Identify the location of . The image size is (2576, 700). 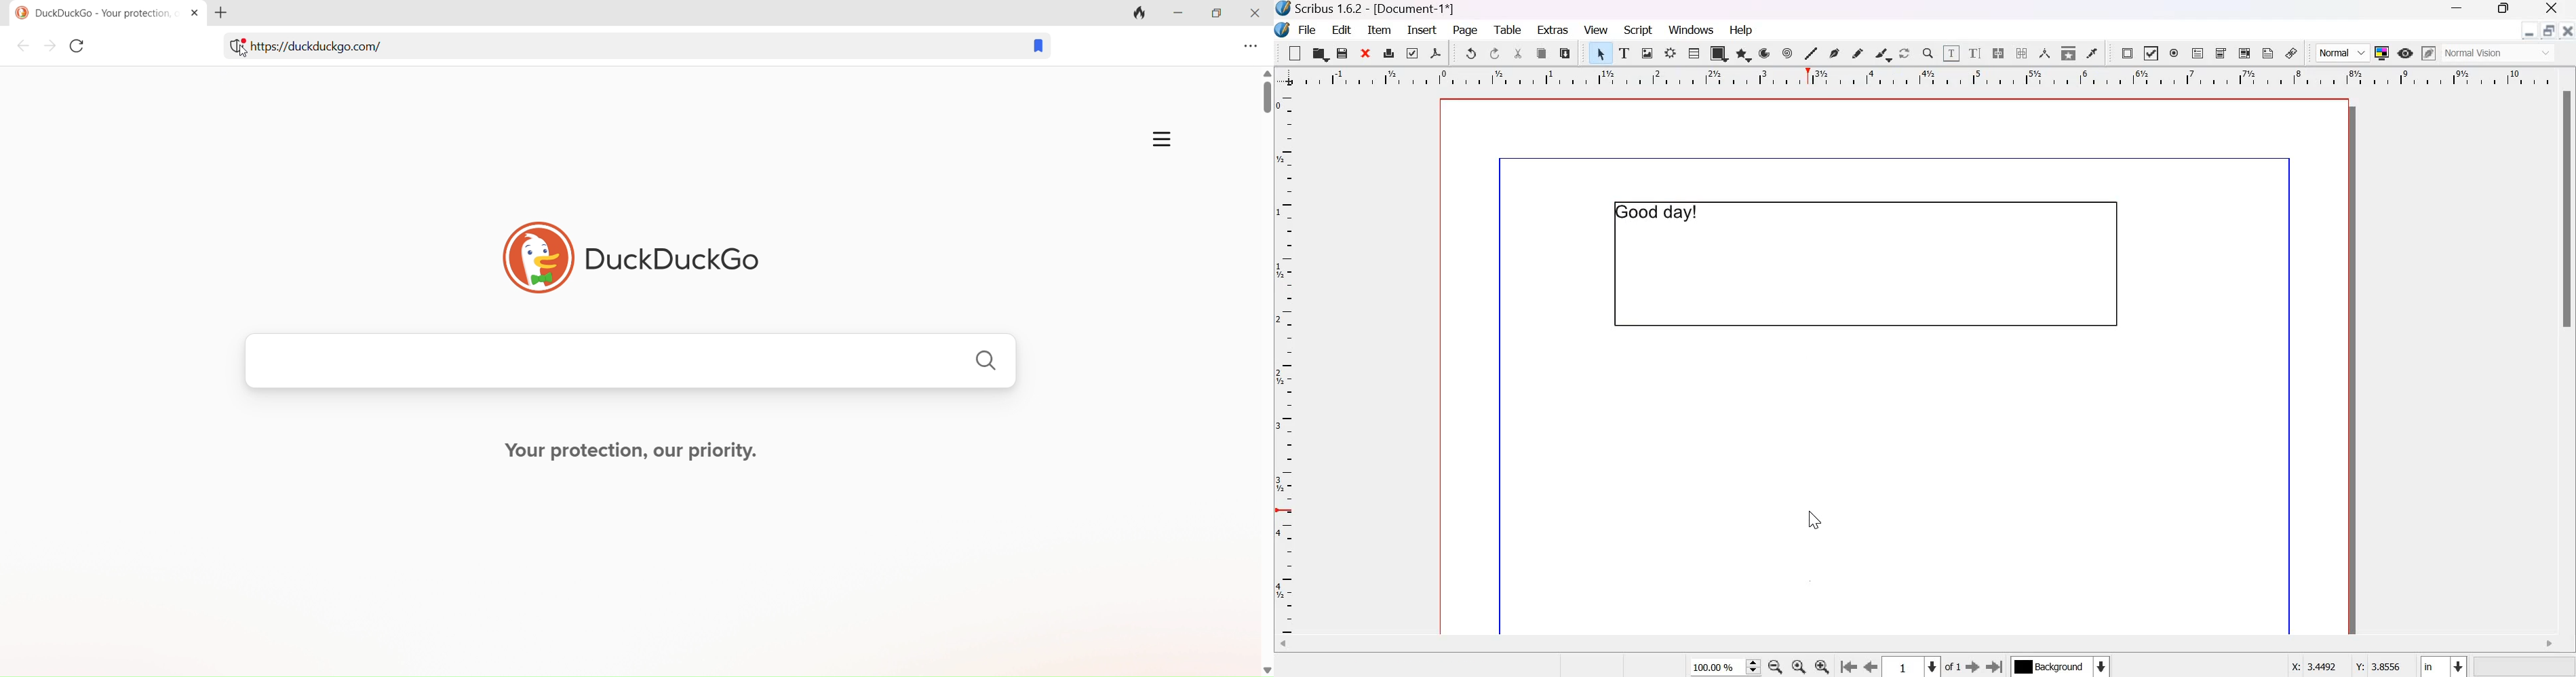
(1928, 52).